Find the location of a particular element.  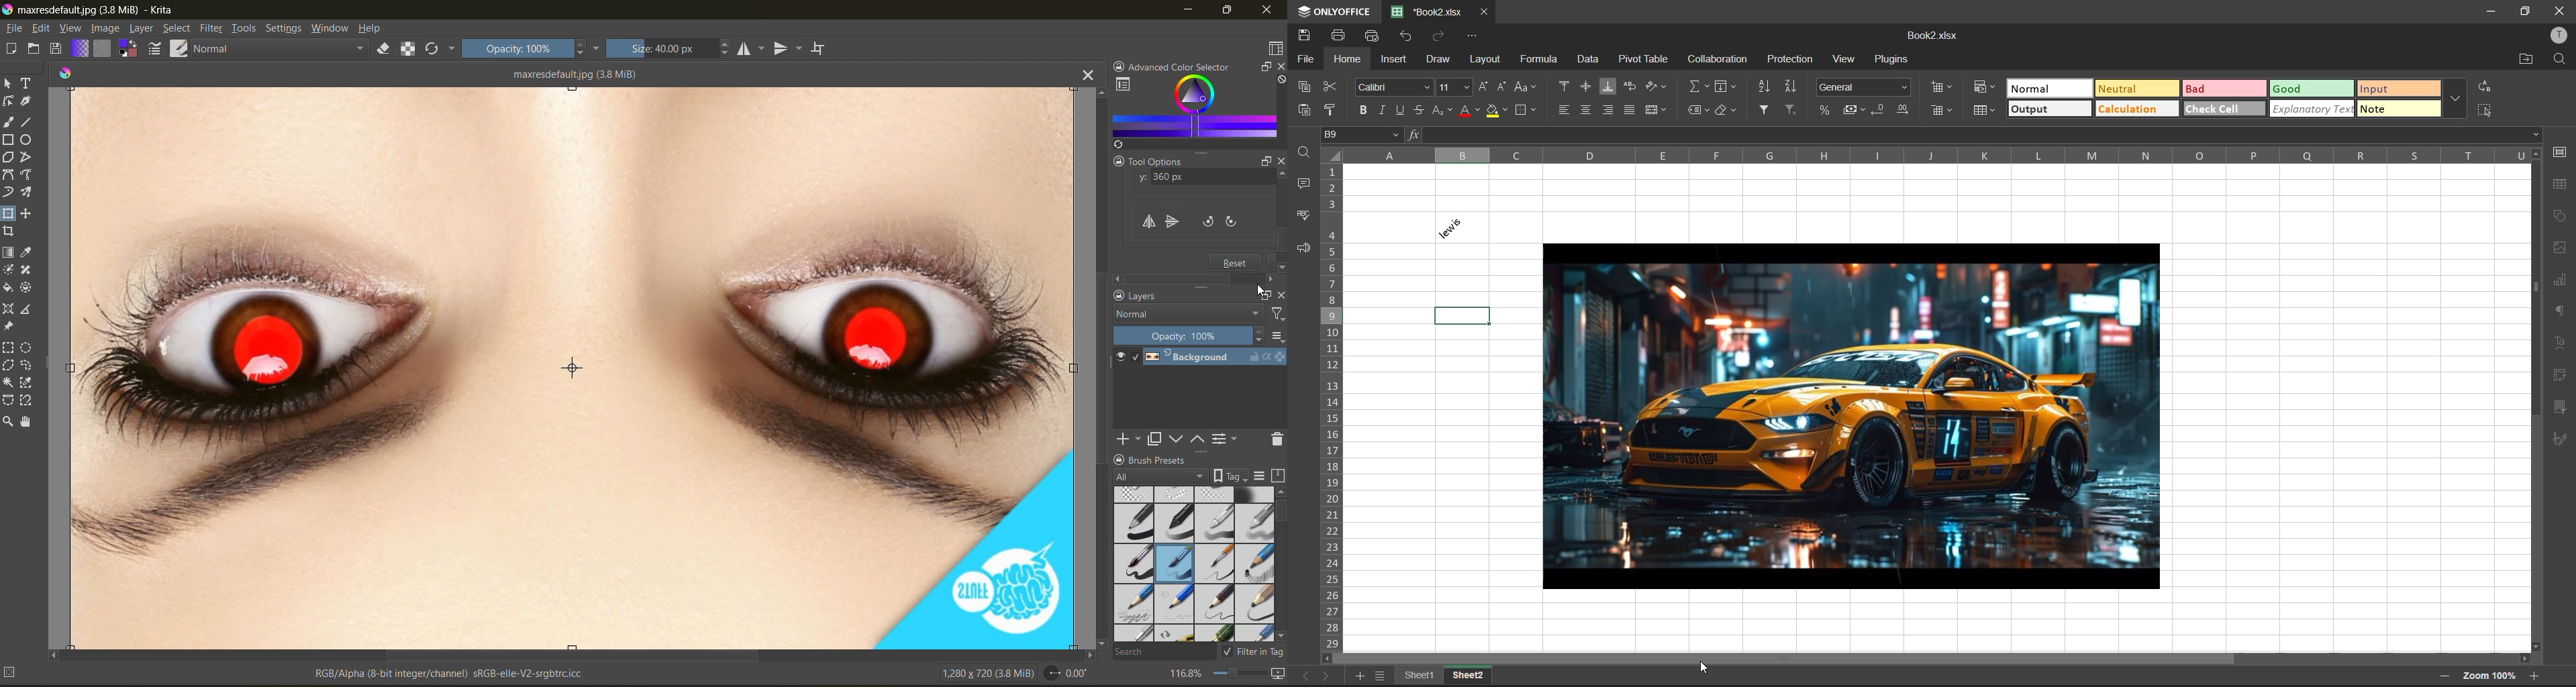

delete cells is located at coordinates (1942, 109).